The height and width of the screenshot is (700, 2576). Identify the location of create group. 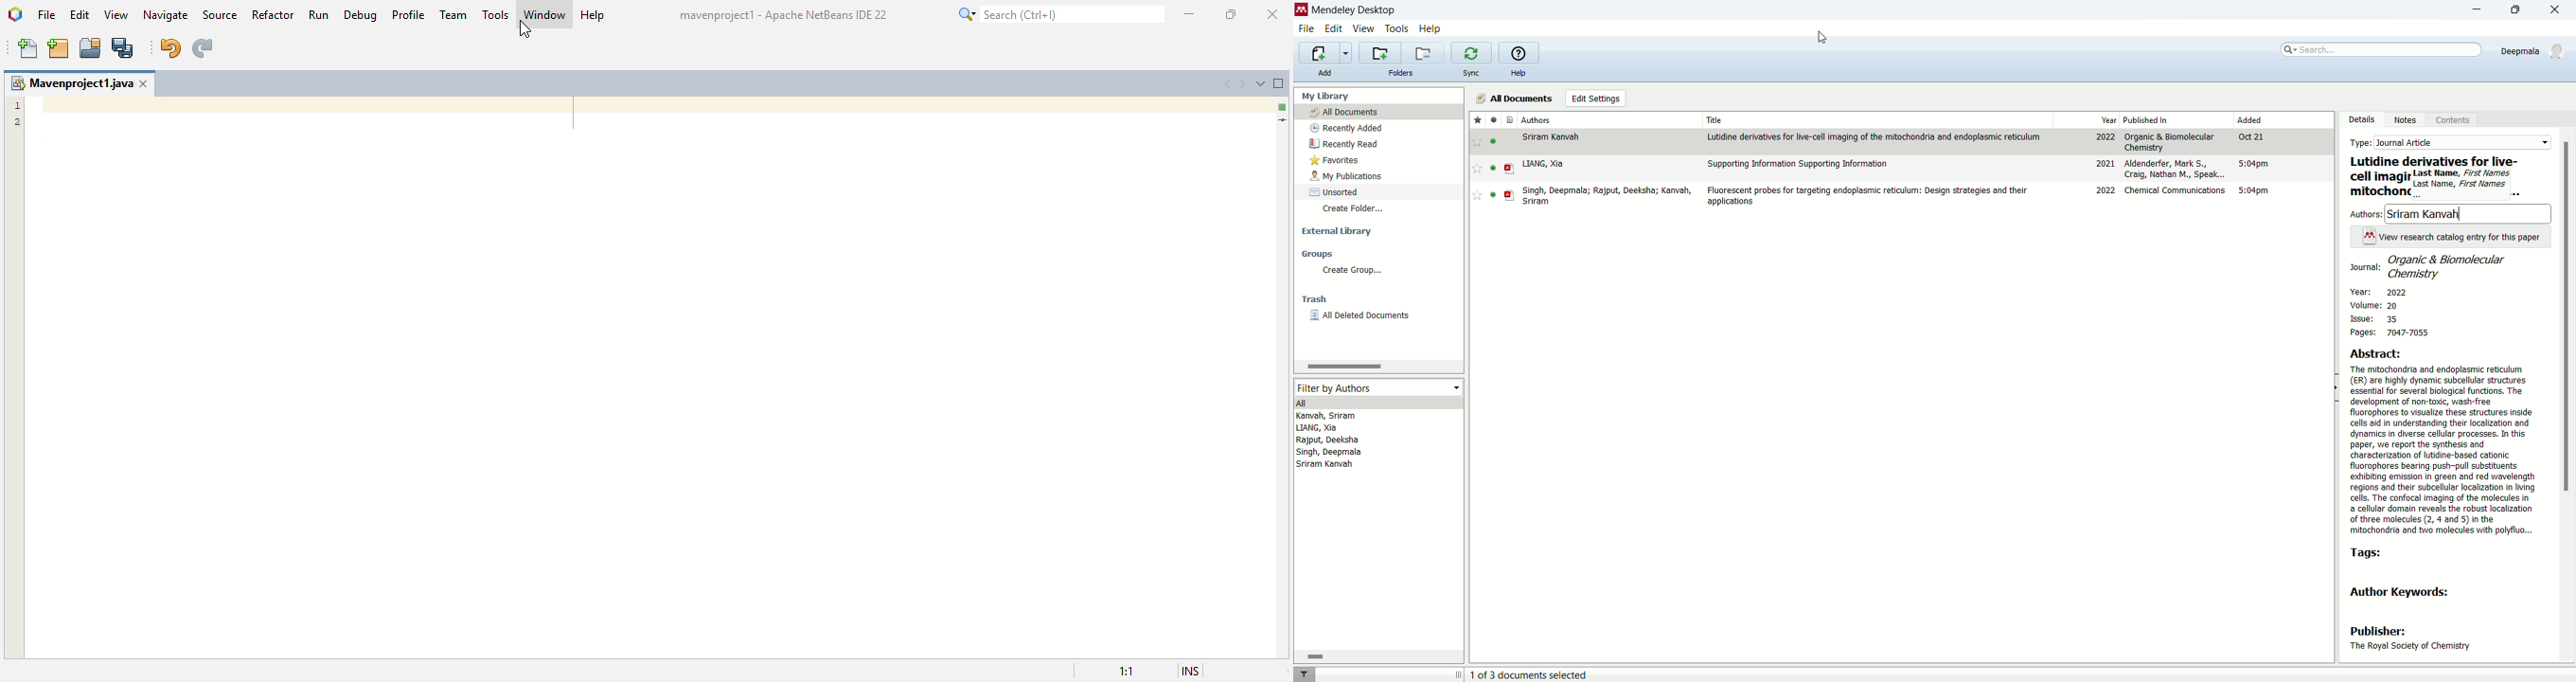
(1352, 271).